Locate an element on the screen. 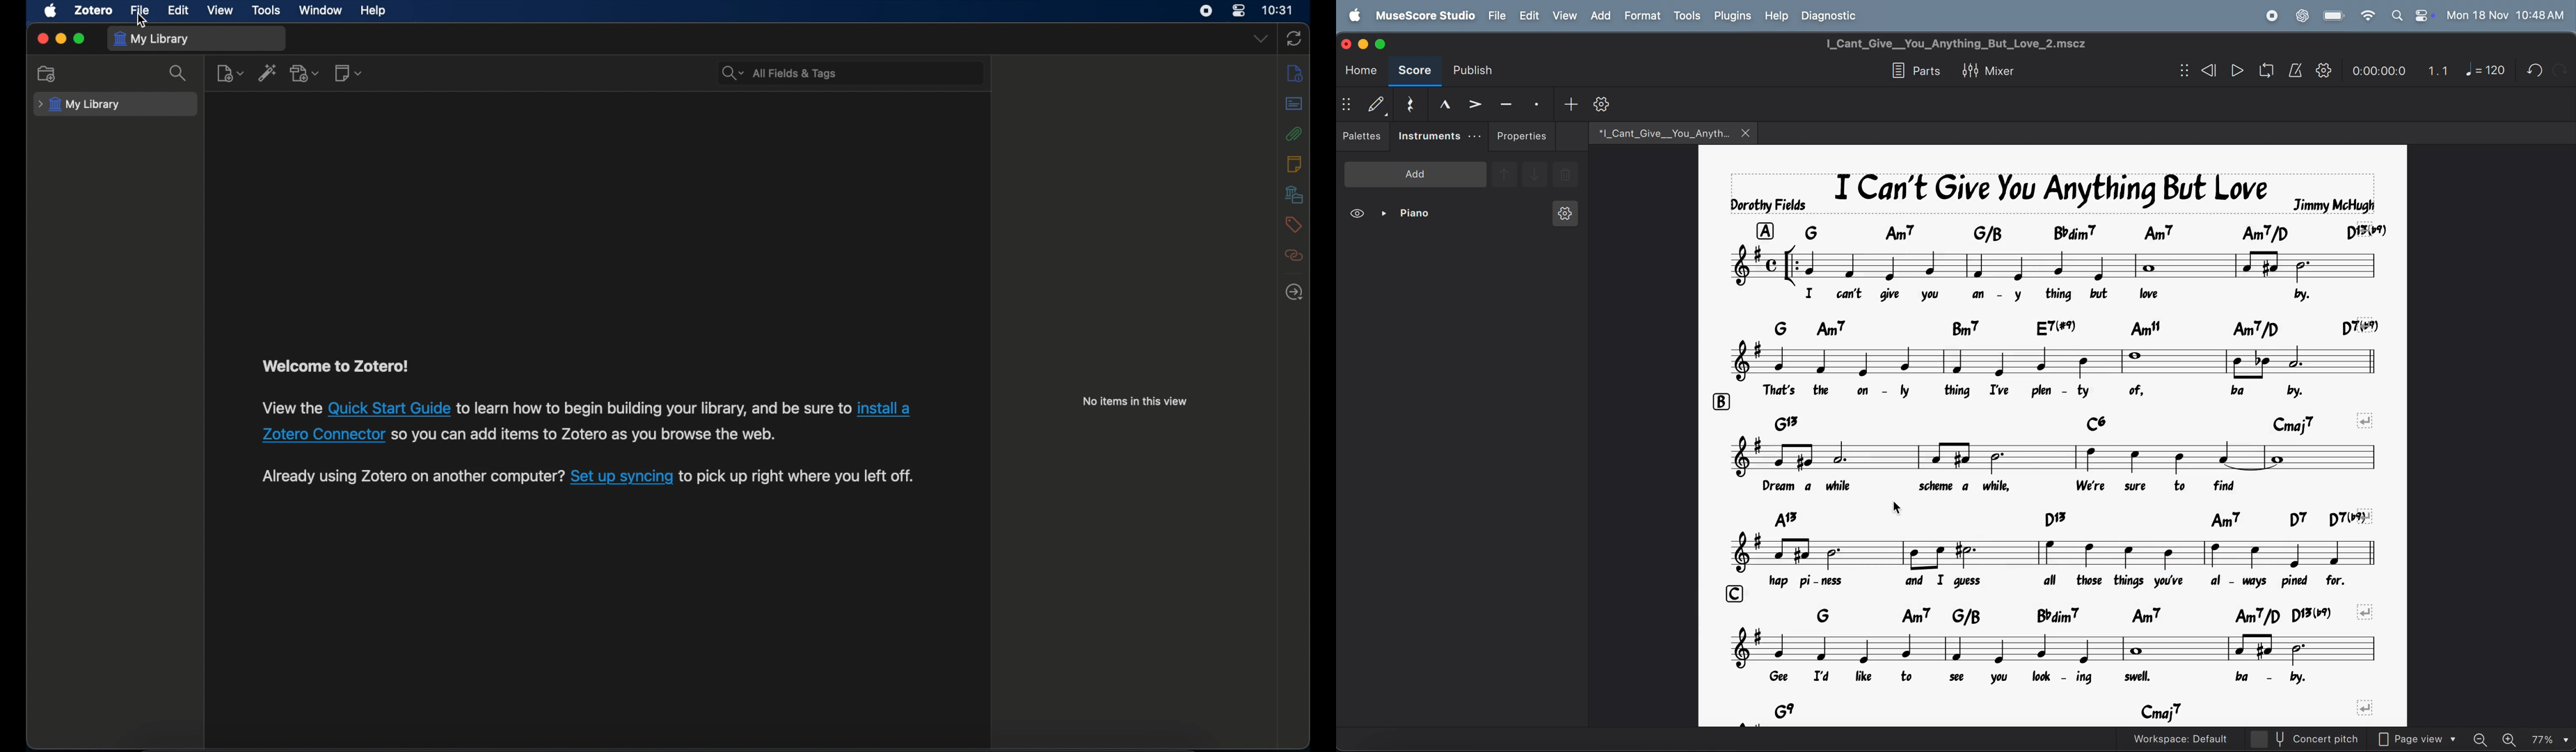  rows is located at coordinates (1736, 591).